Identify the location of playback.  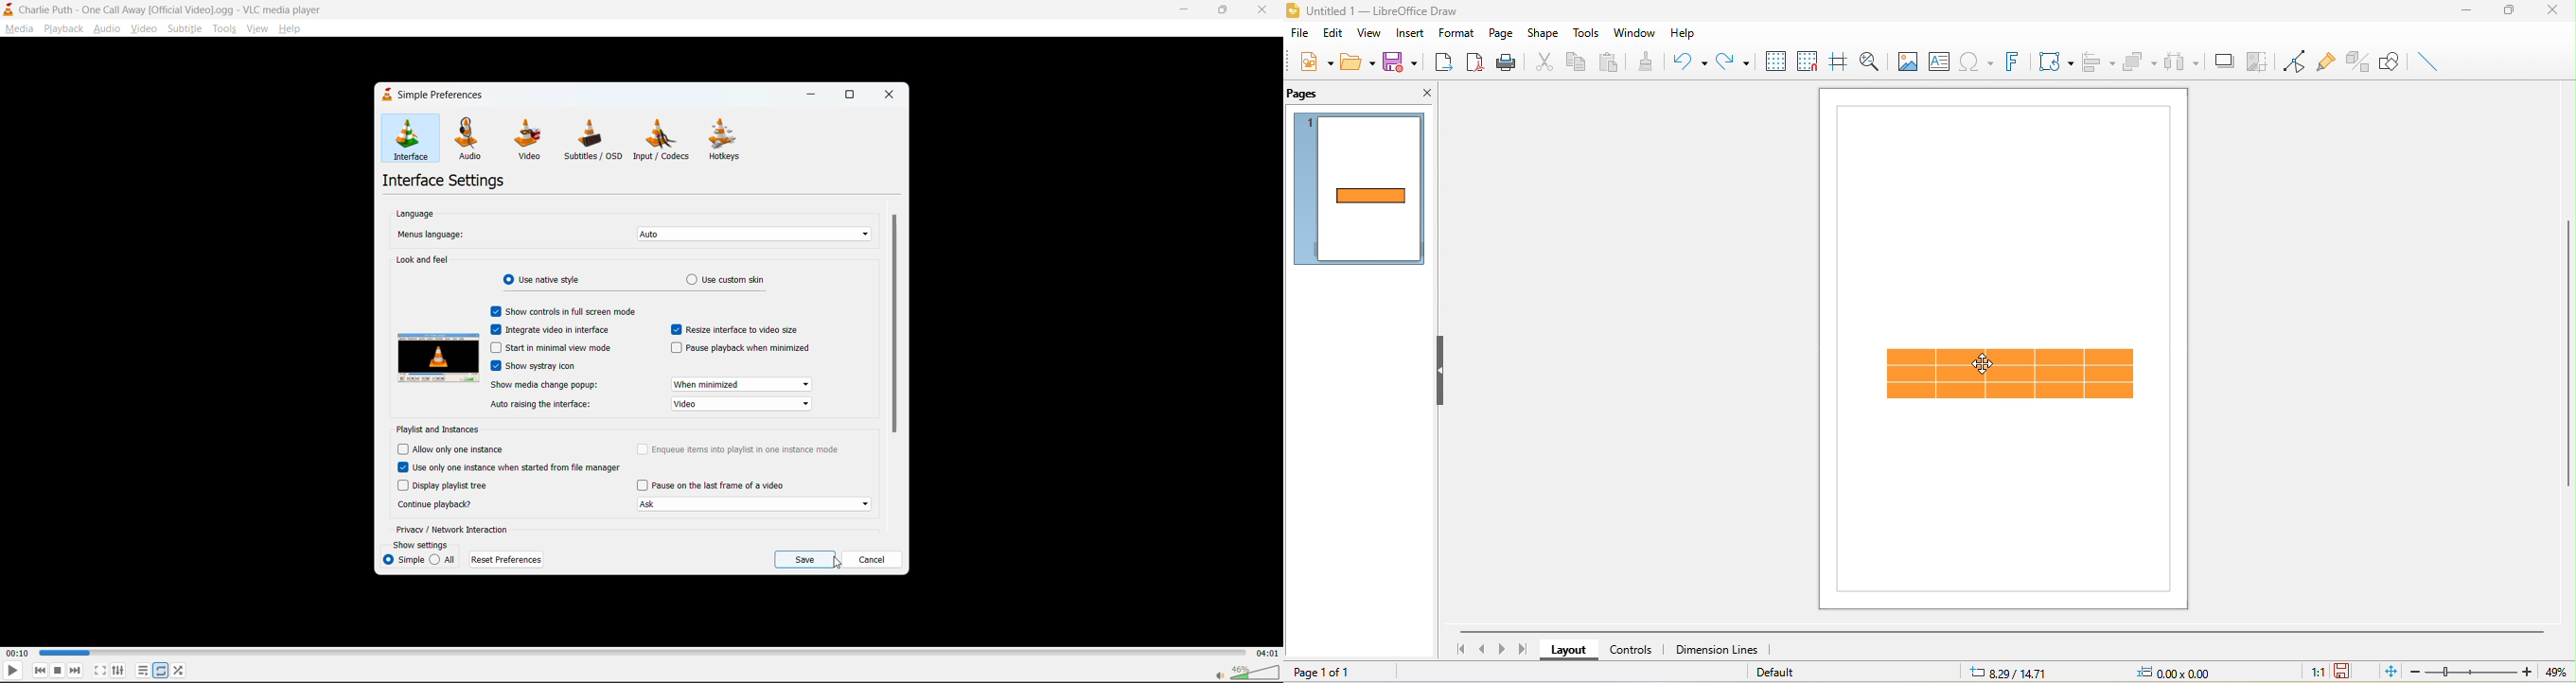
(63, 30).